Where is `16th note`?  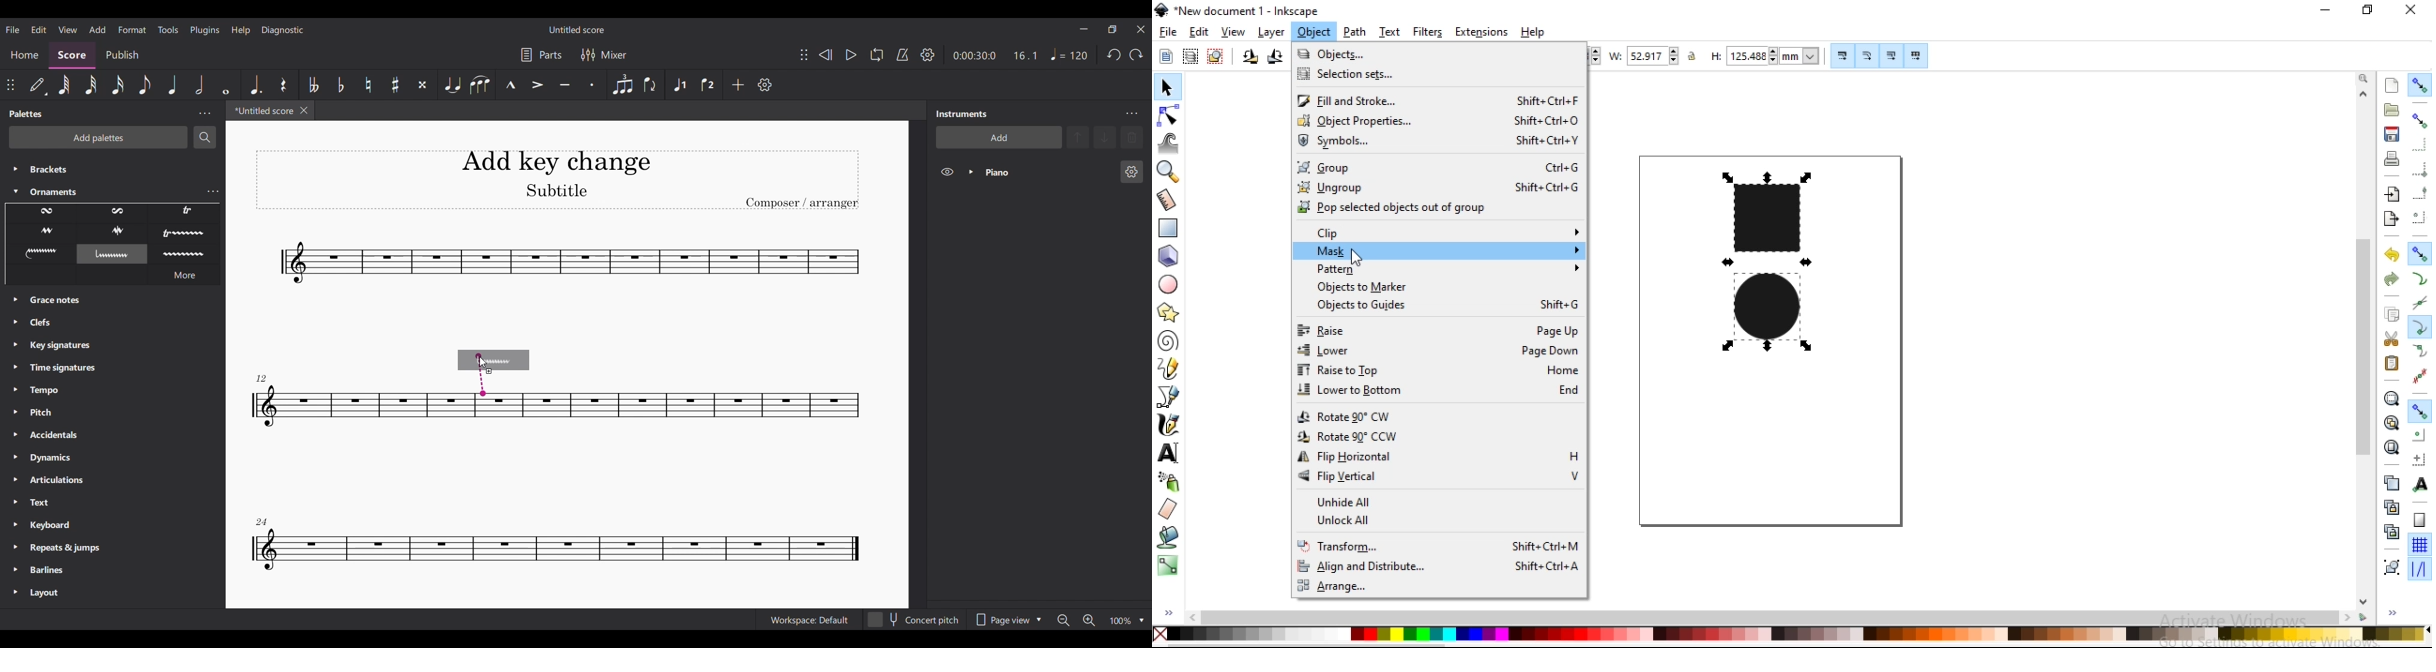
16th note is located at coordinates (118, 84).